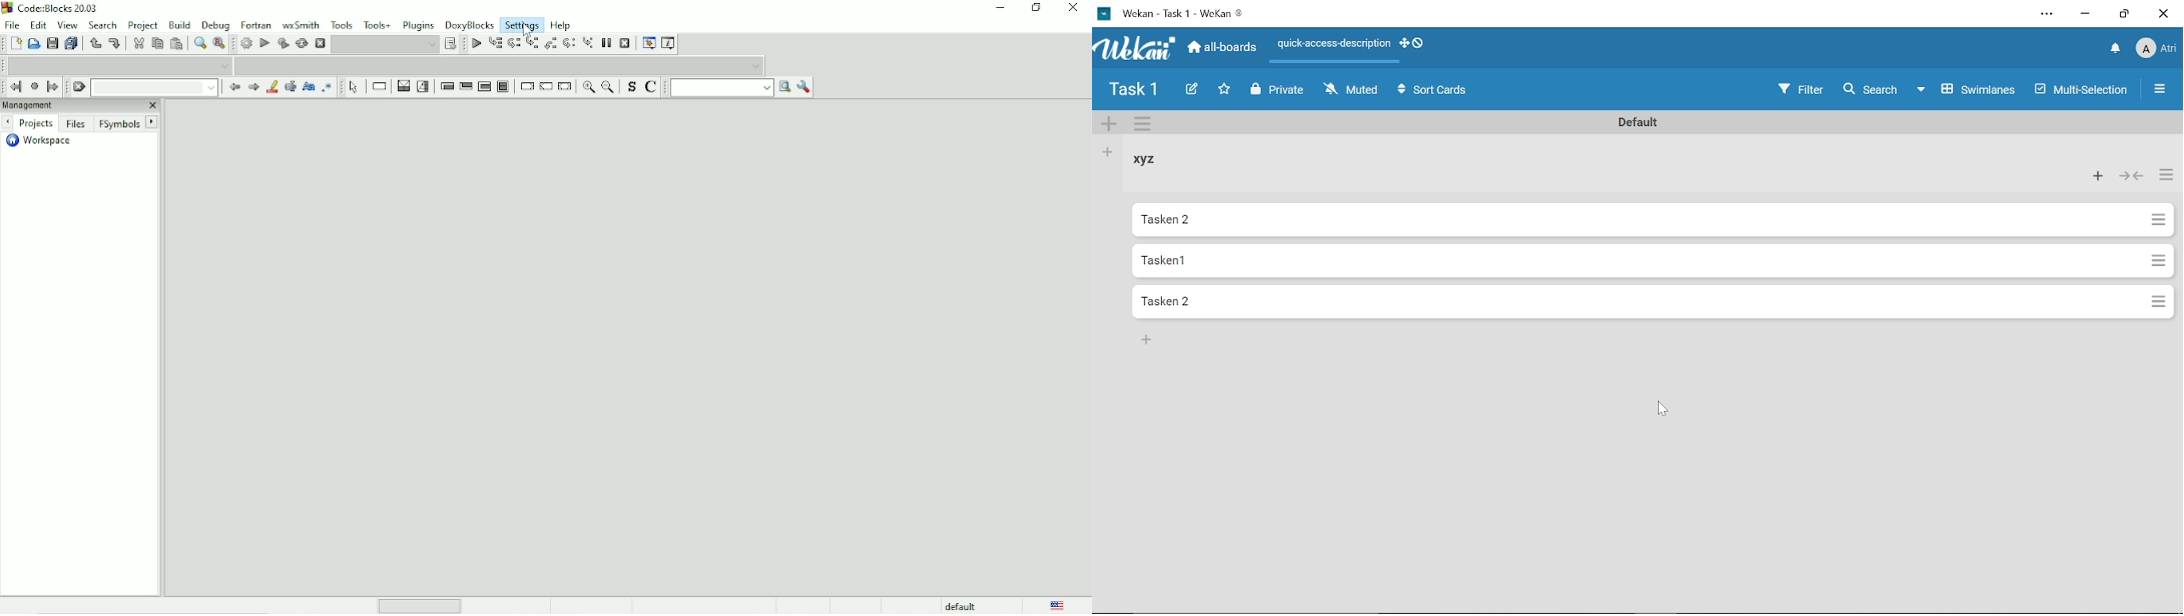 This screenshot has width=2184, height=616. I want to click on Jump forward, so click(56, 87).